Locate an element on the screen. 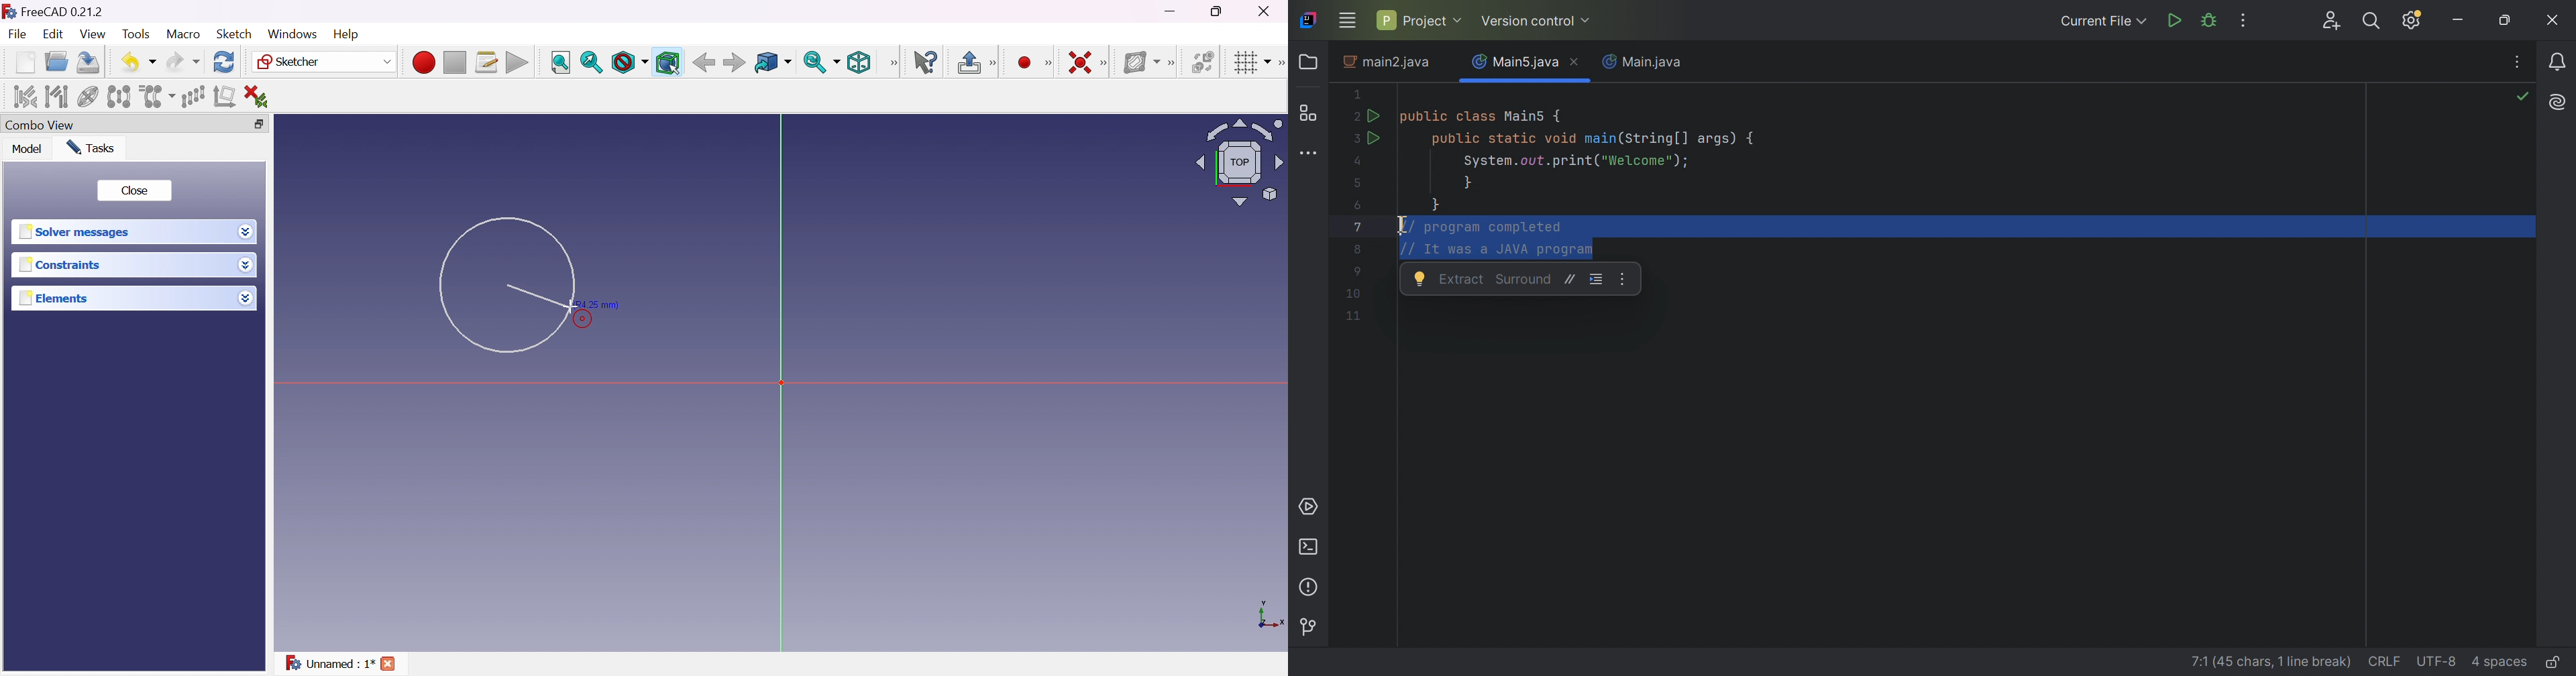 The height and width of the screenshot is (700, 2576). [Sketcher geometries] is located at coordinates (1052, 63).